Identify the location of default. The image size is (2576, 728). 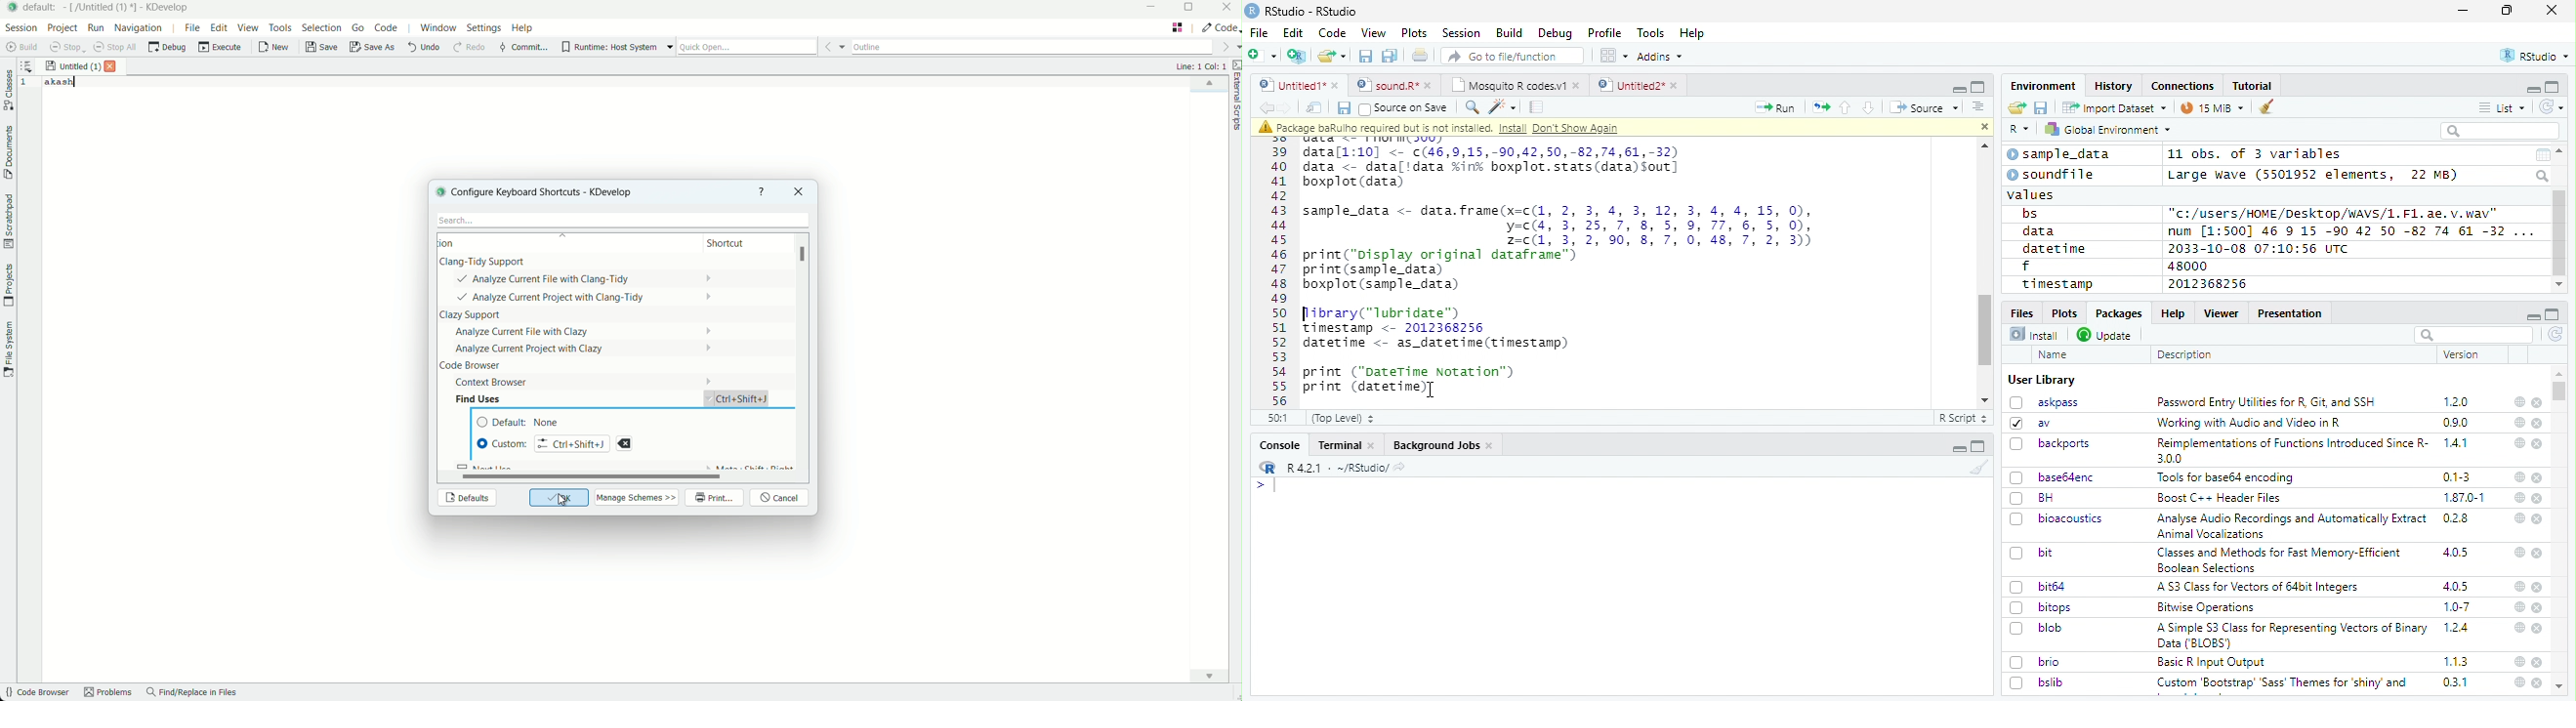
(523, 423).